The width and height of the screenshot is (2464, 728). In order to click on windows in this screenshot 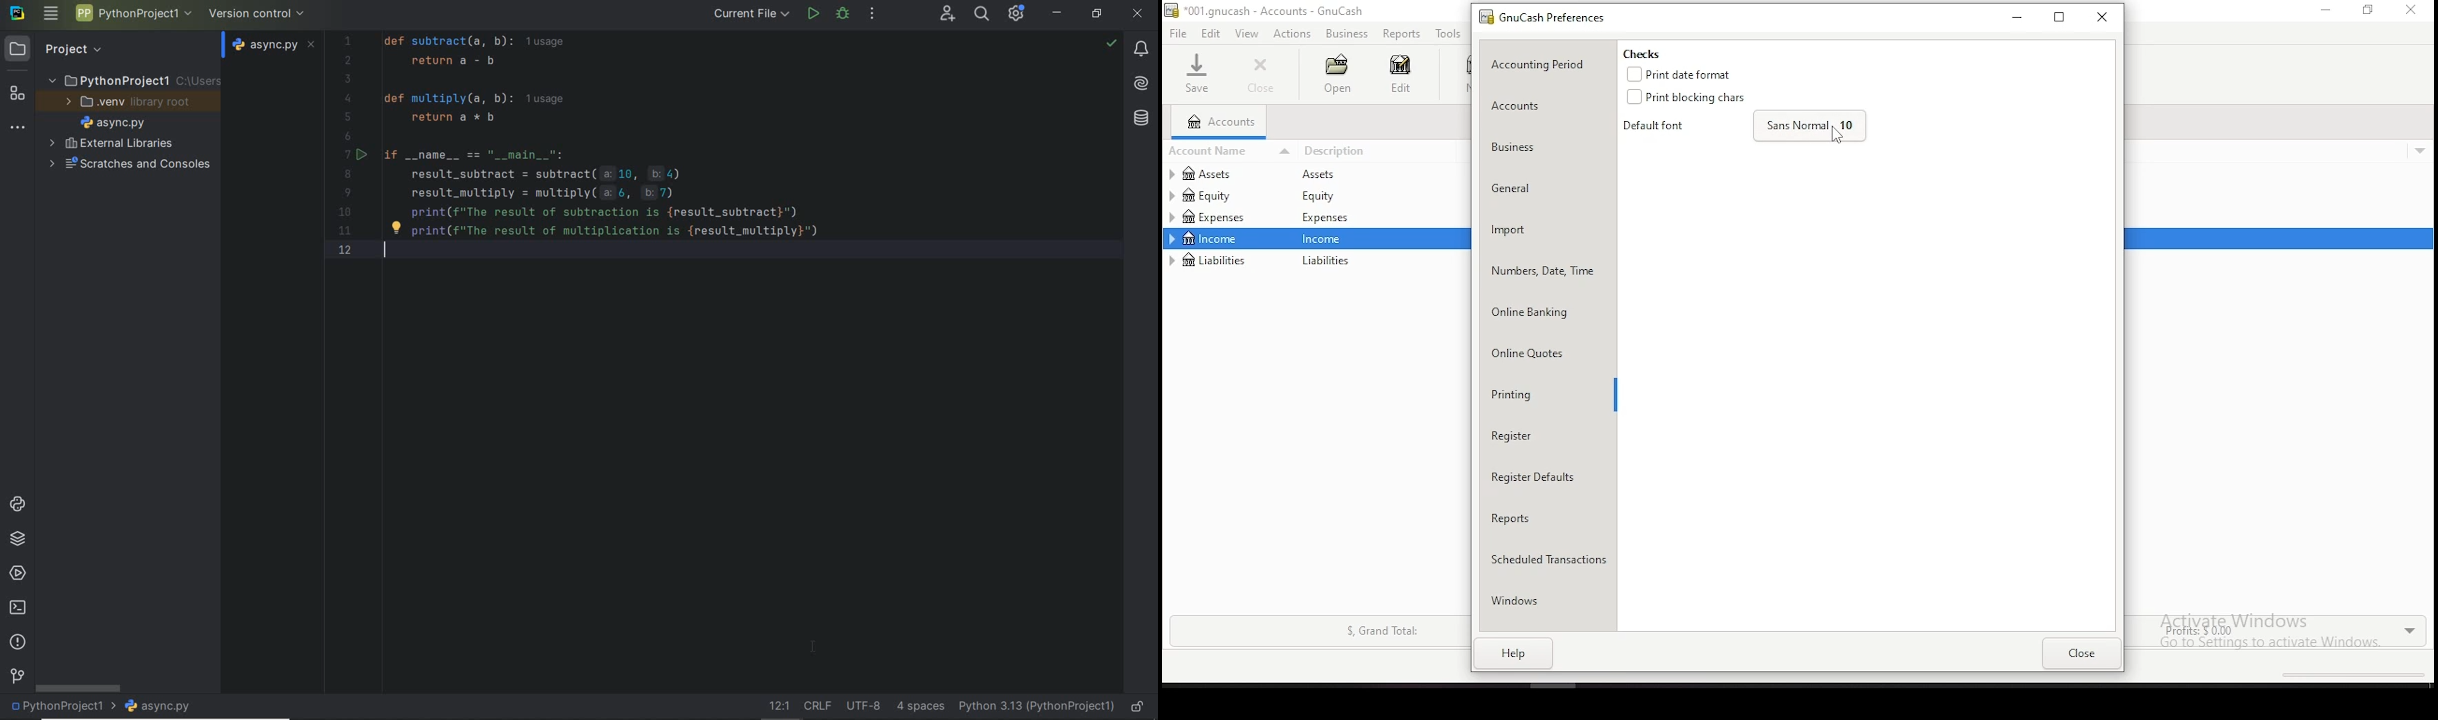, I will do `click(1542, 600)`.